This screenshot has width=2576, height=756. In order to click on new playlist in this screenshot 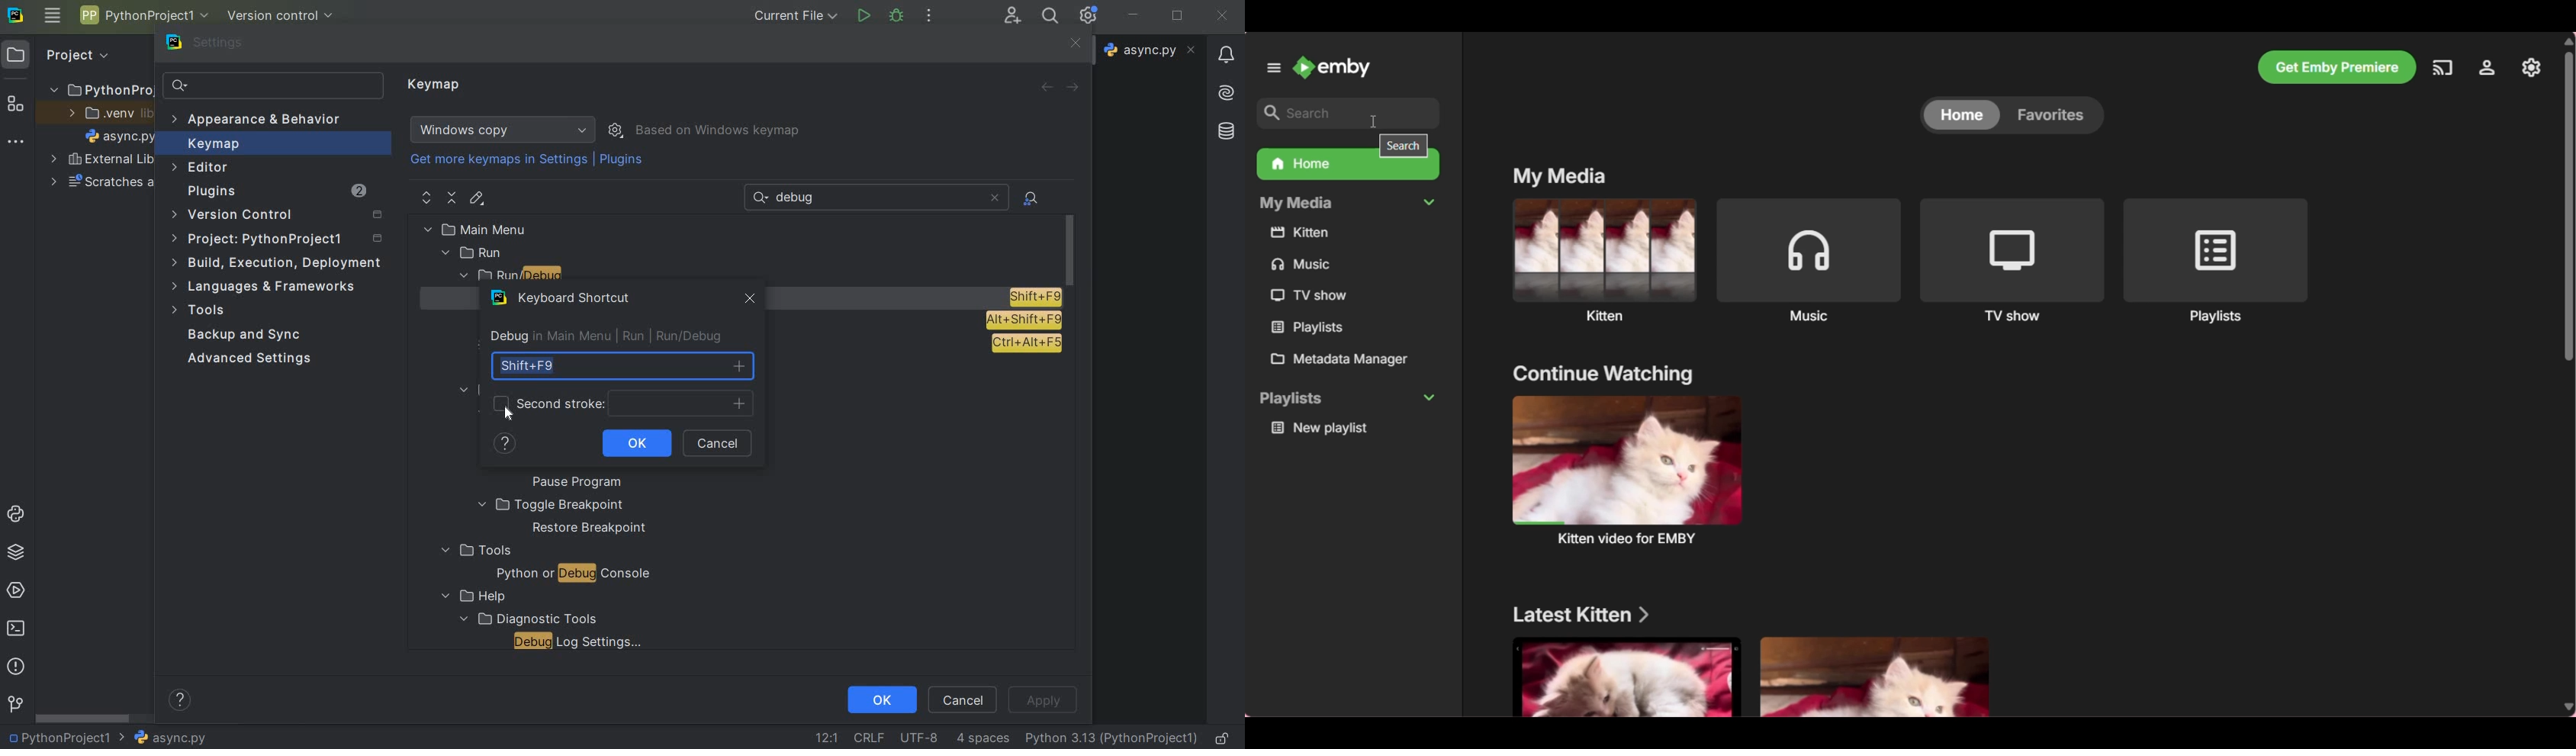, I will do `click(1350, 429)`.